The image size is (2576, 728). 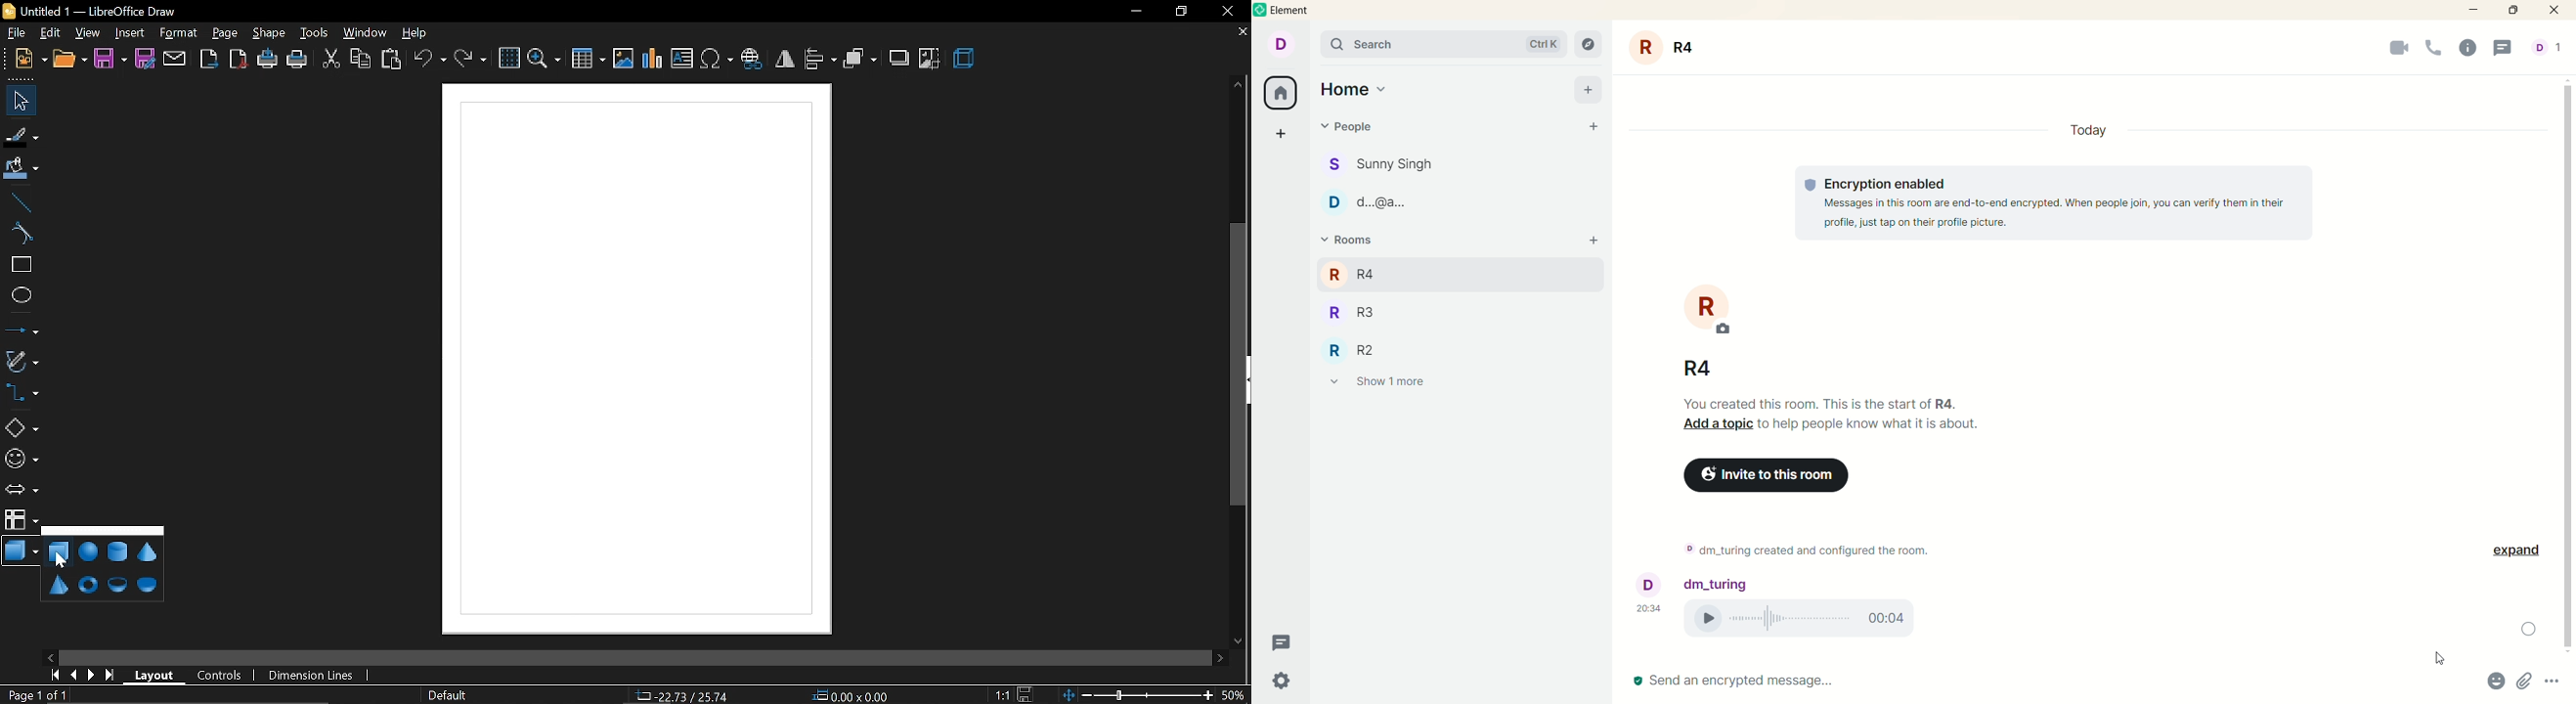 I want to click on insert chart, so click(x=653, y=59).